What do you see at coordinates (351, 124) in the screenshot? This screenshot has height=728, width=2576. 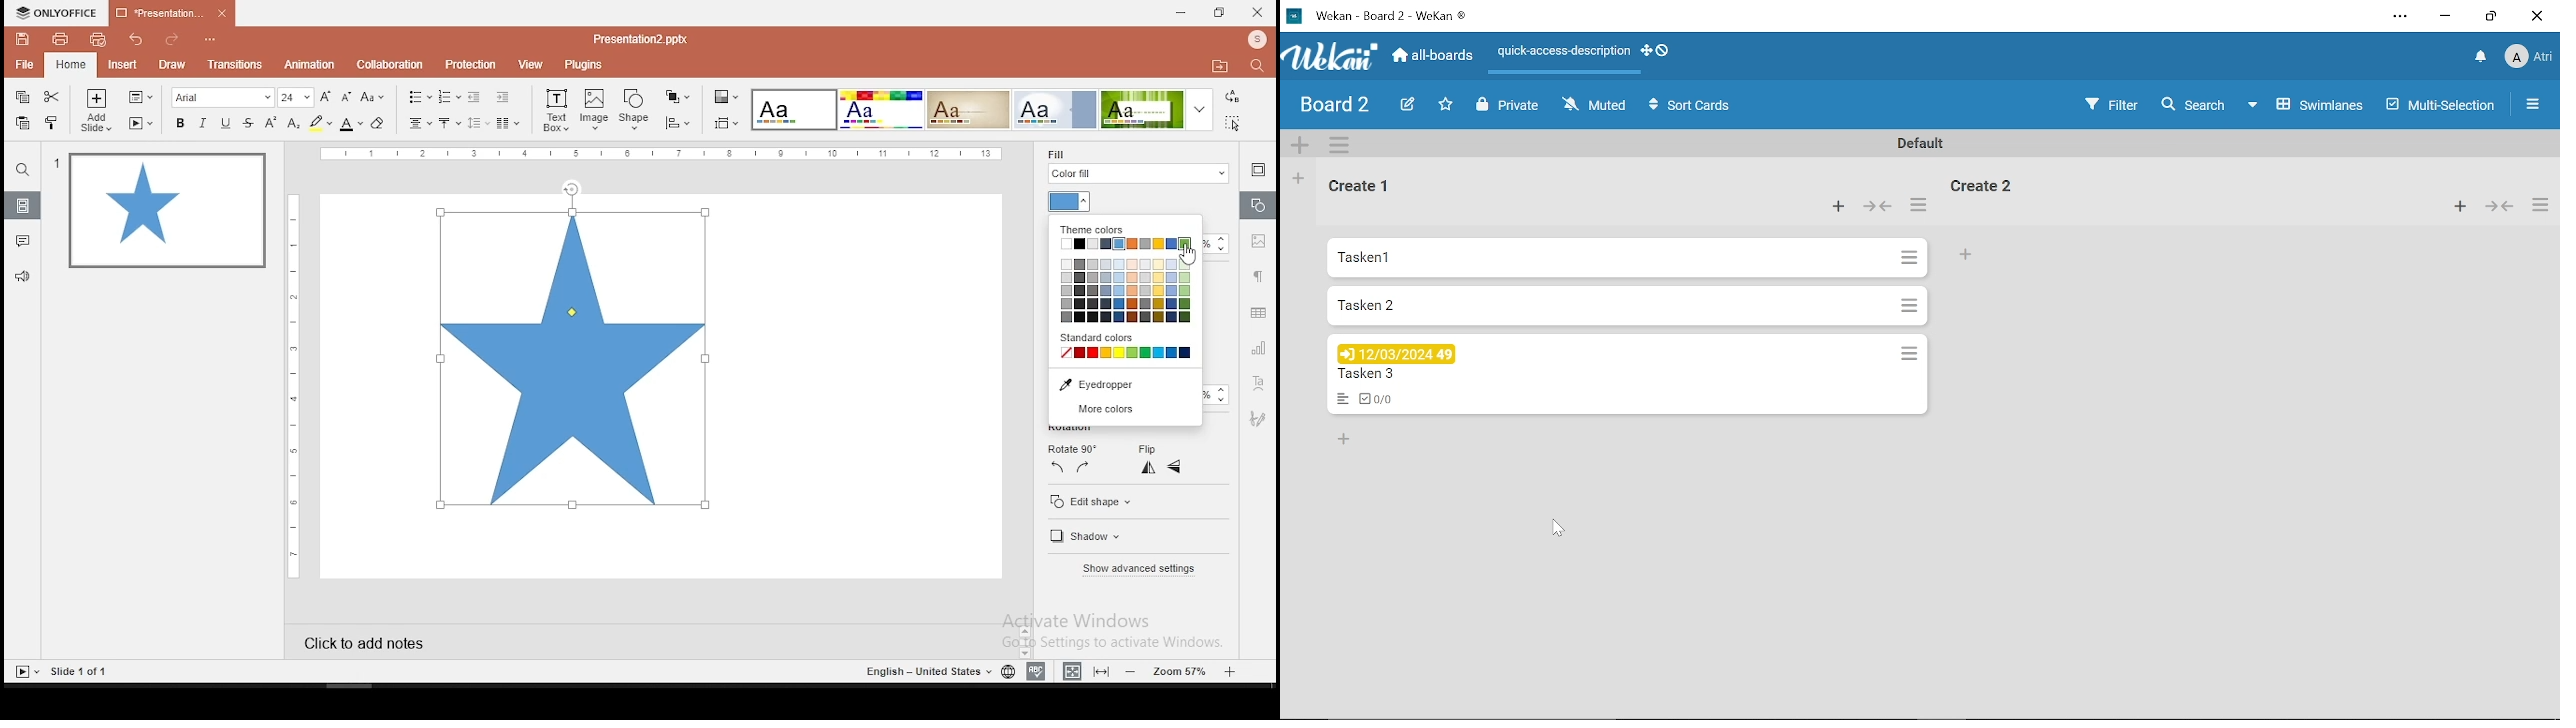 I see `font color` at bounding box center [351, 124].